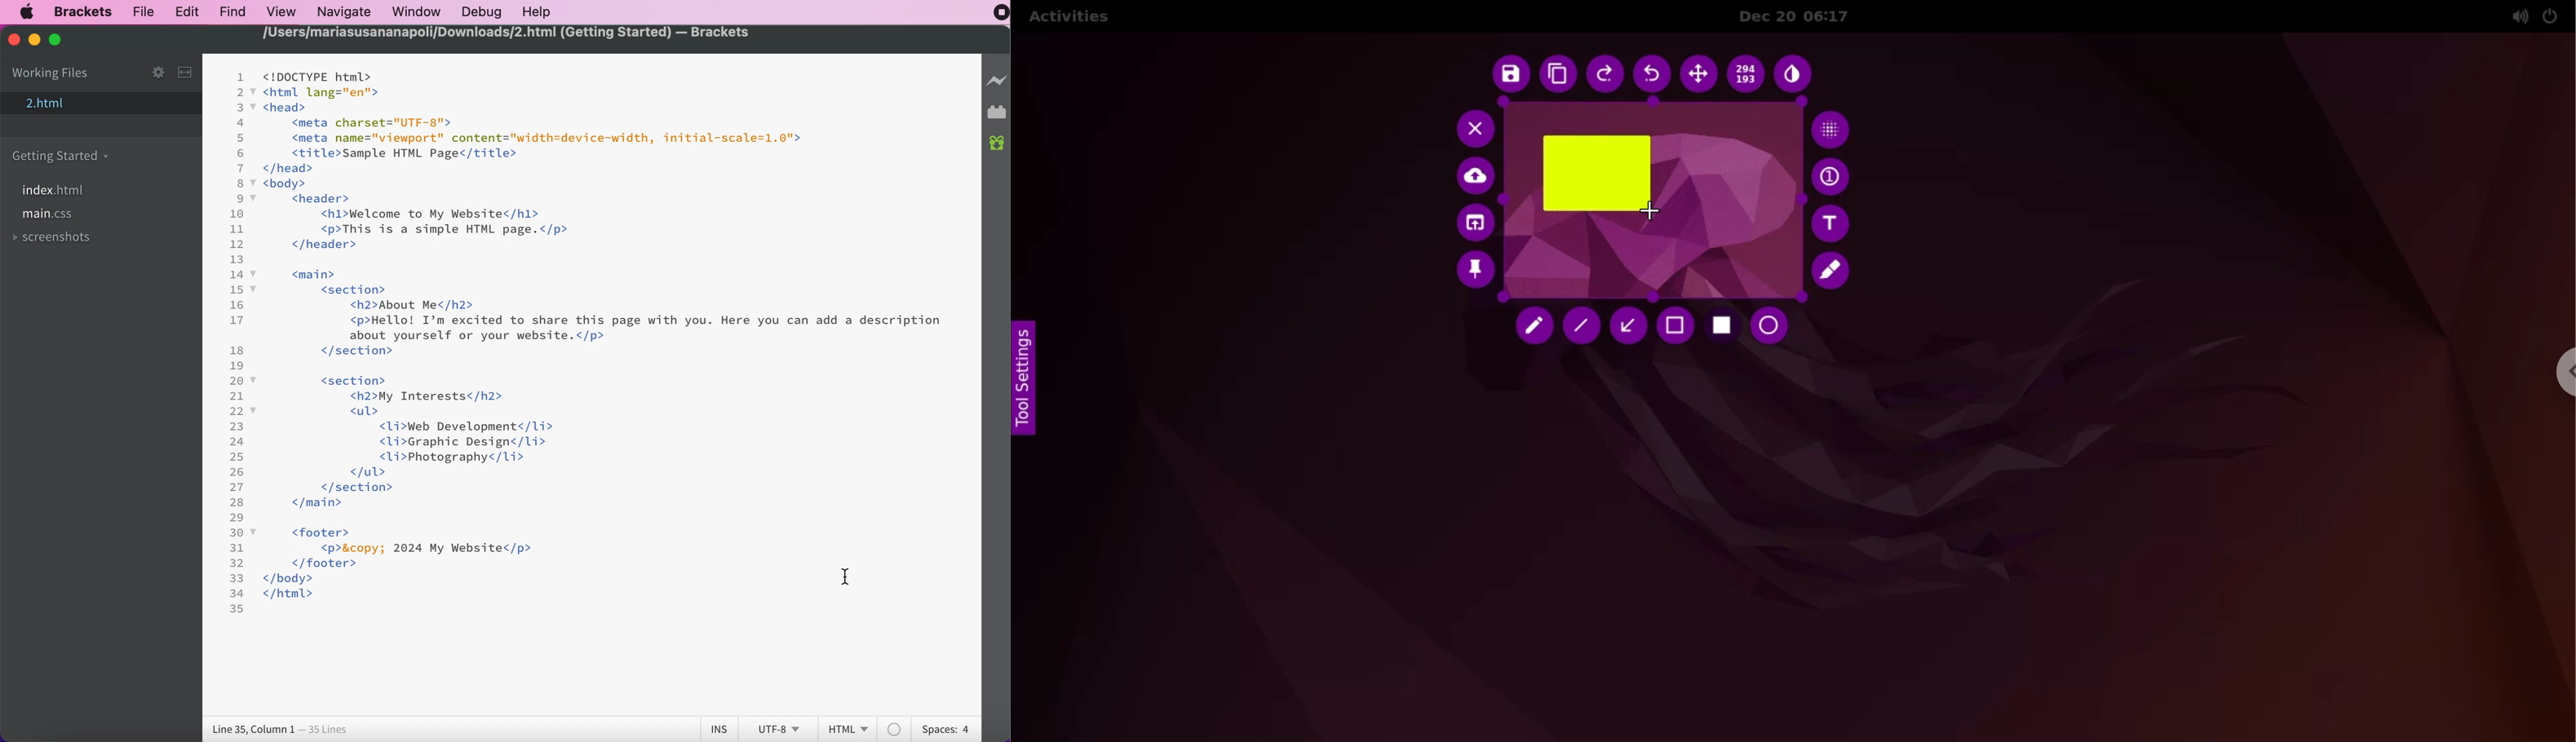 The height and width of the screenshot is (756, 2576). I want to click on sound options, so click(2516, 16).